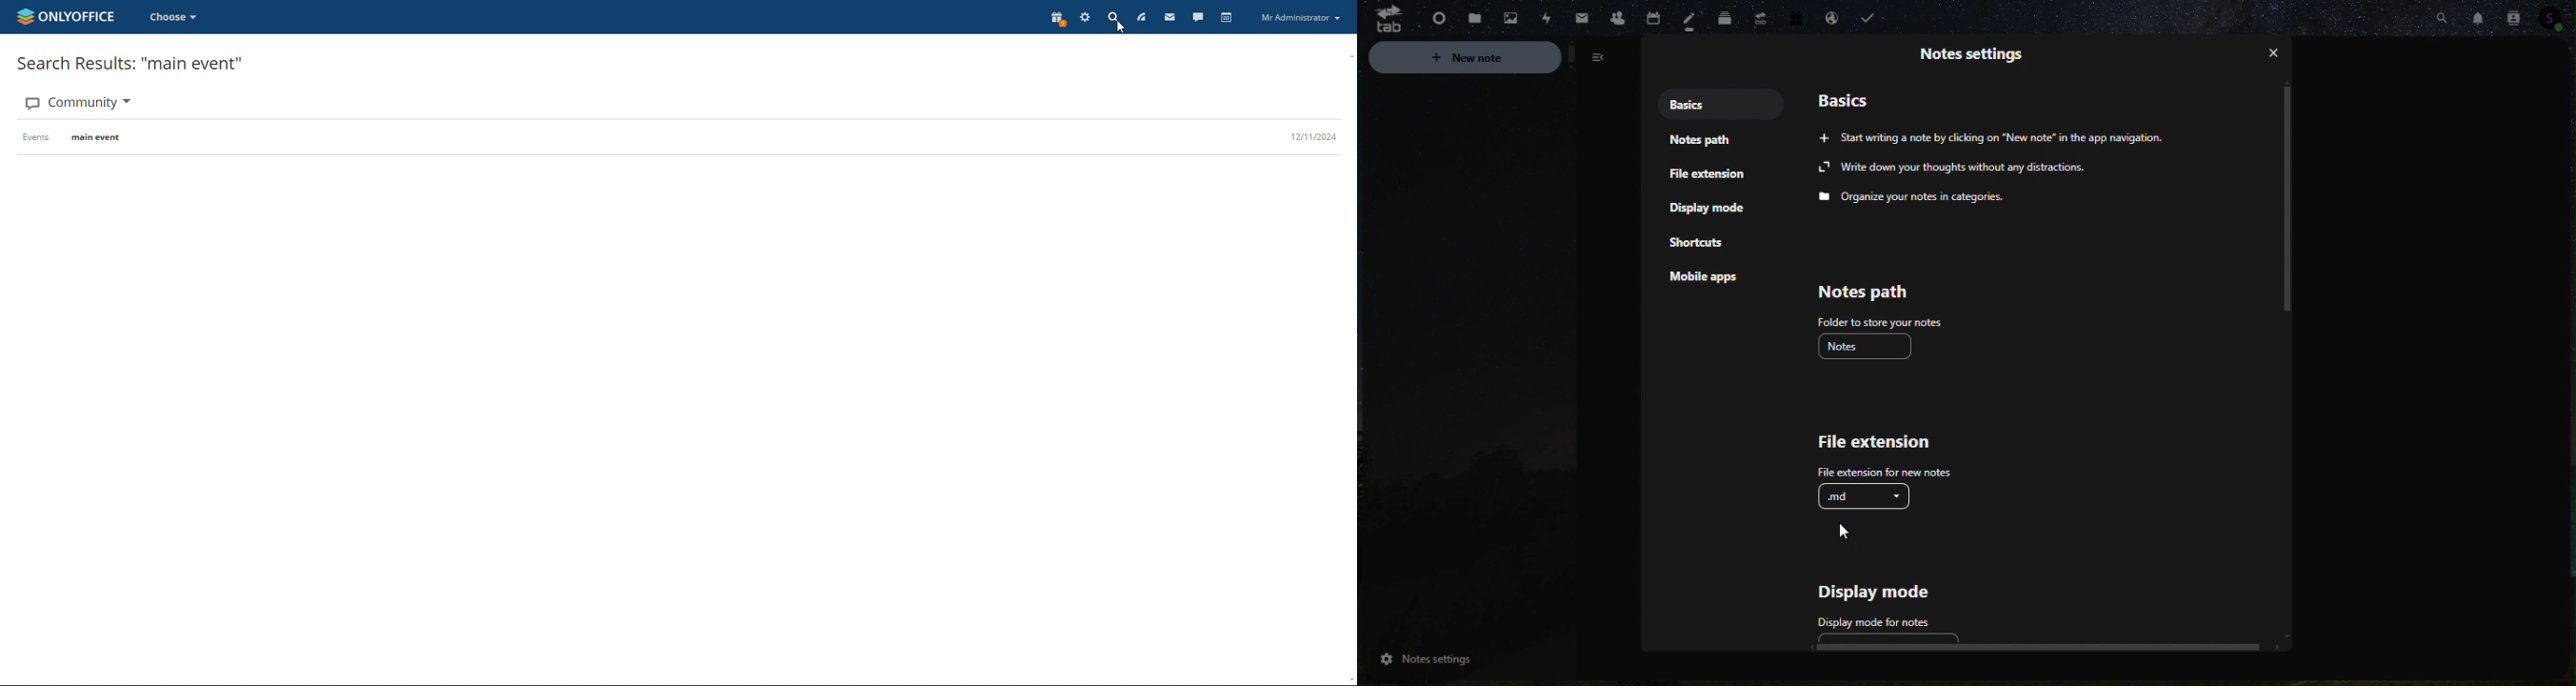 This screenshot has width=2576, height=700. What do you see at coordinates (1463, 660) in the screenshot?
I see `notes settings` at bounding box center [1463, 660].